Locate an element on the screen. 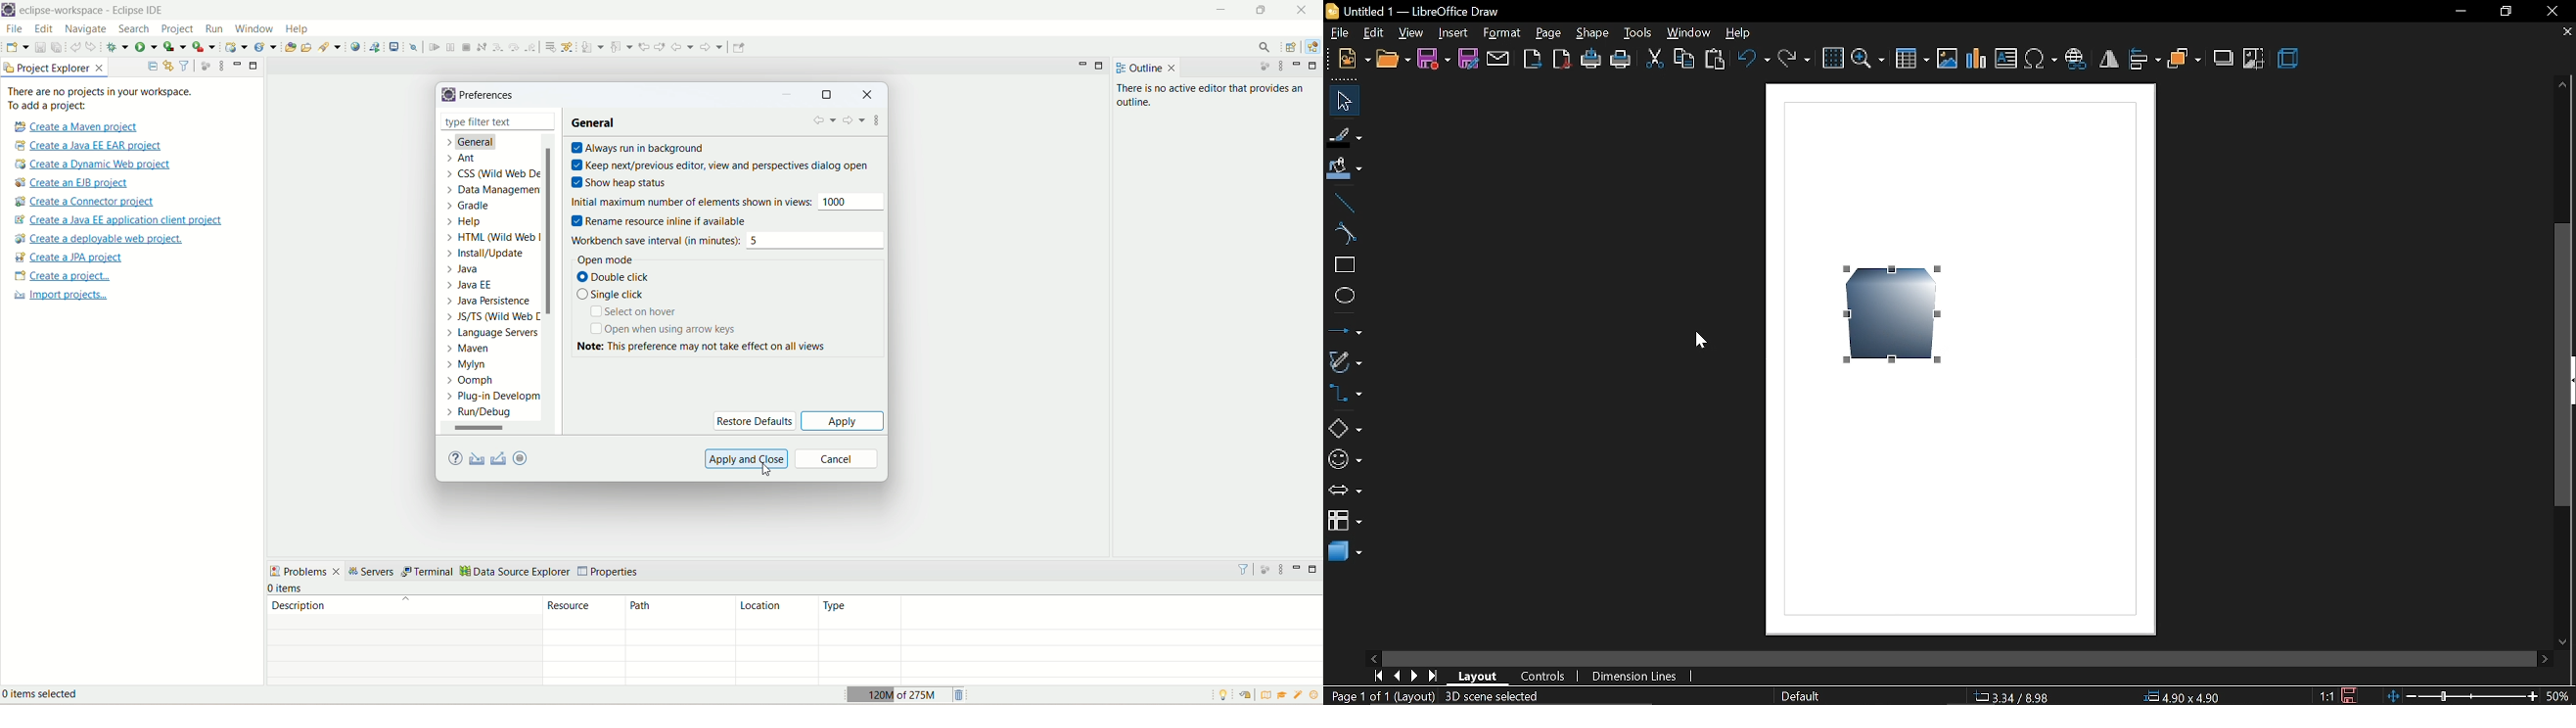  next annotation is located at coordinates (592, 47).